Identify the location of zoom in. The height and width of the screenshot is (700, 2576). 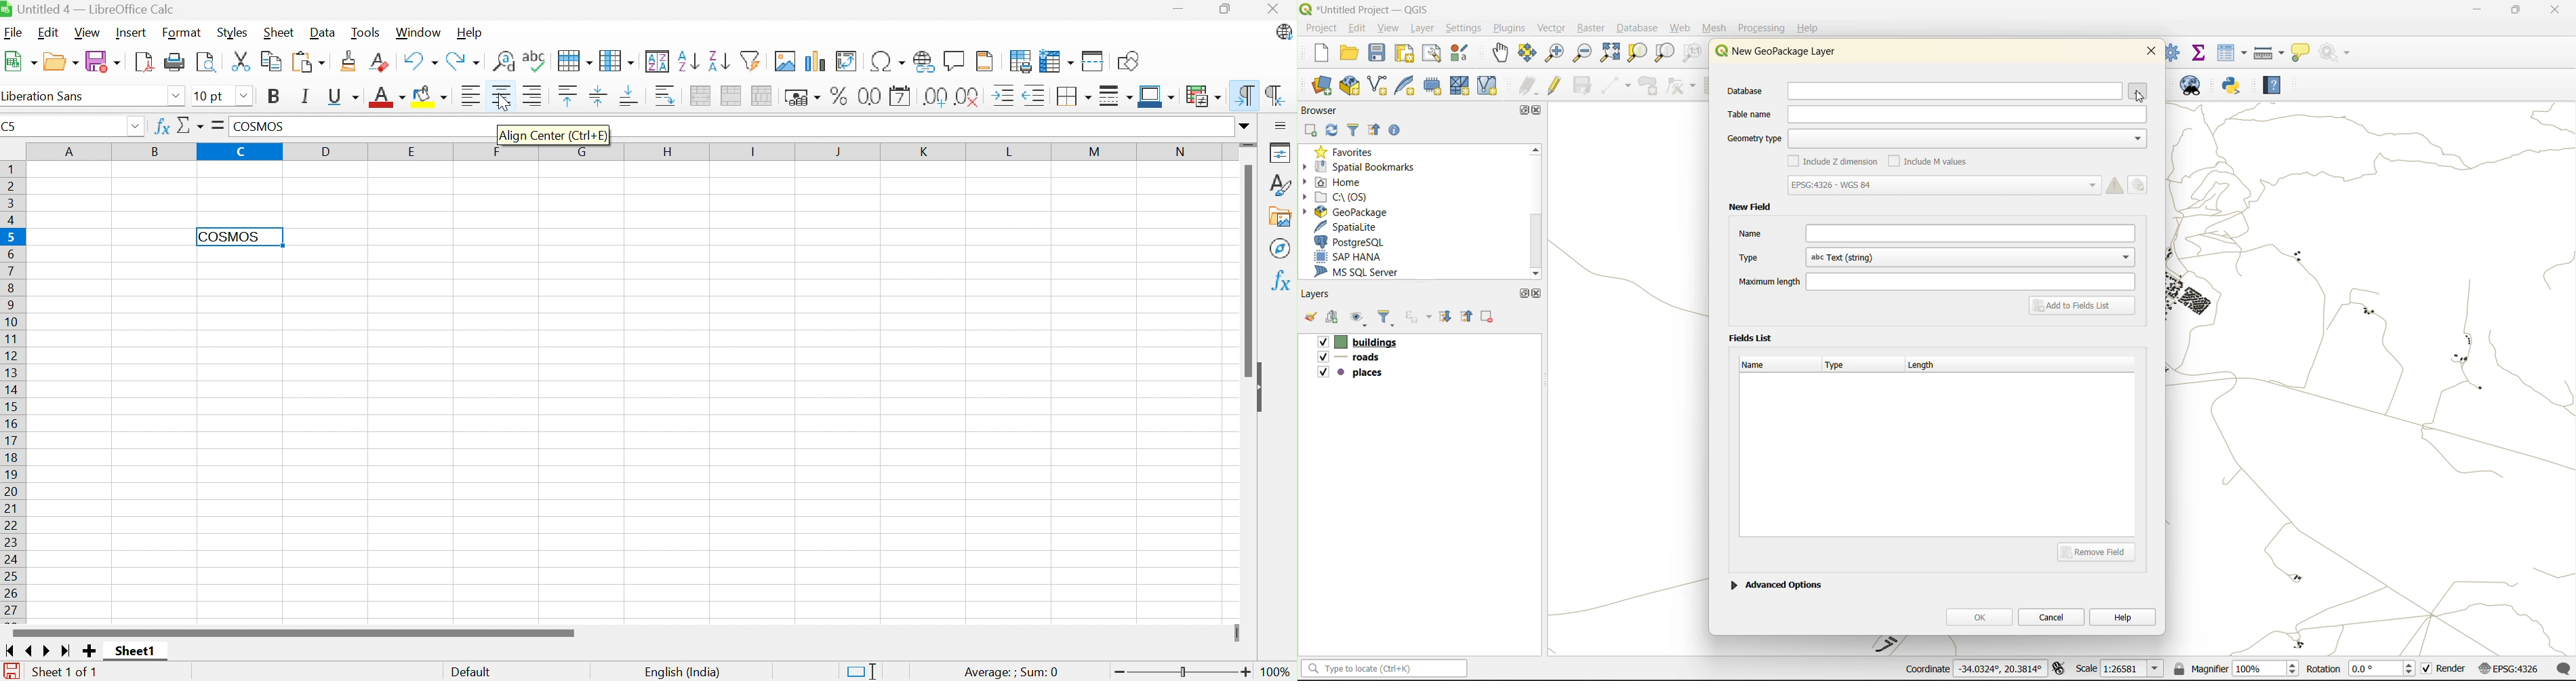
(1553, 52).